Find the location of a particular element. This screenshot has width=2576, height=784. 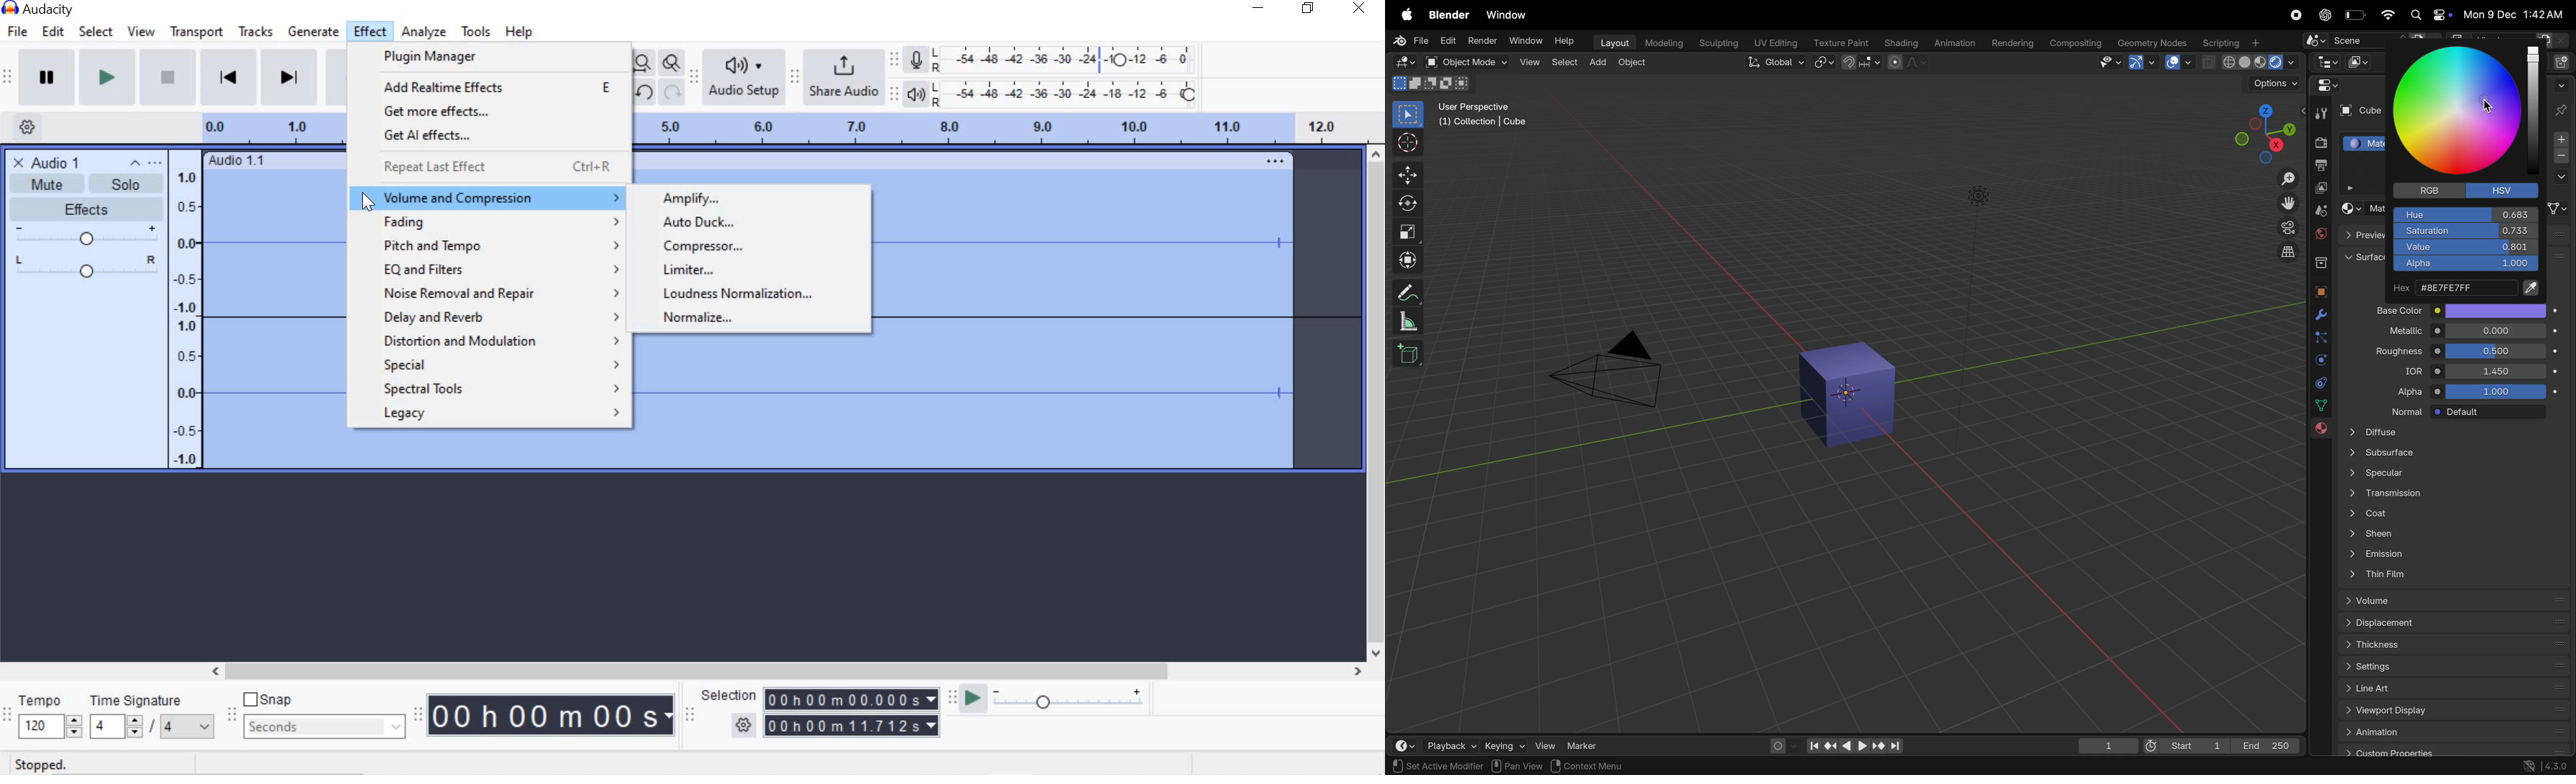

Blender menu is located at coordinates (1449, 15).